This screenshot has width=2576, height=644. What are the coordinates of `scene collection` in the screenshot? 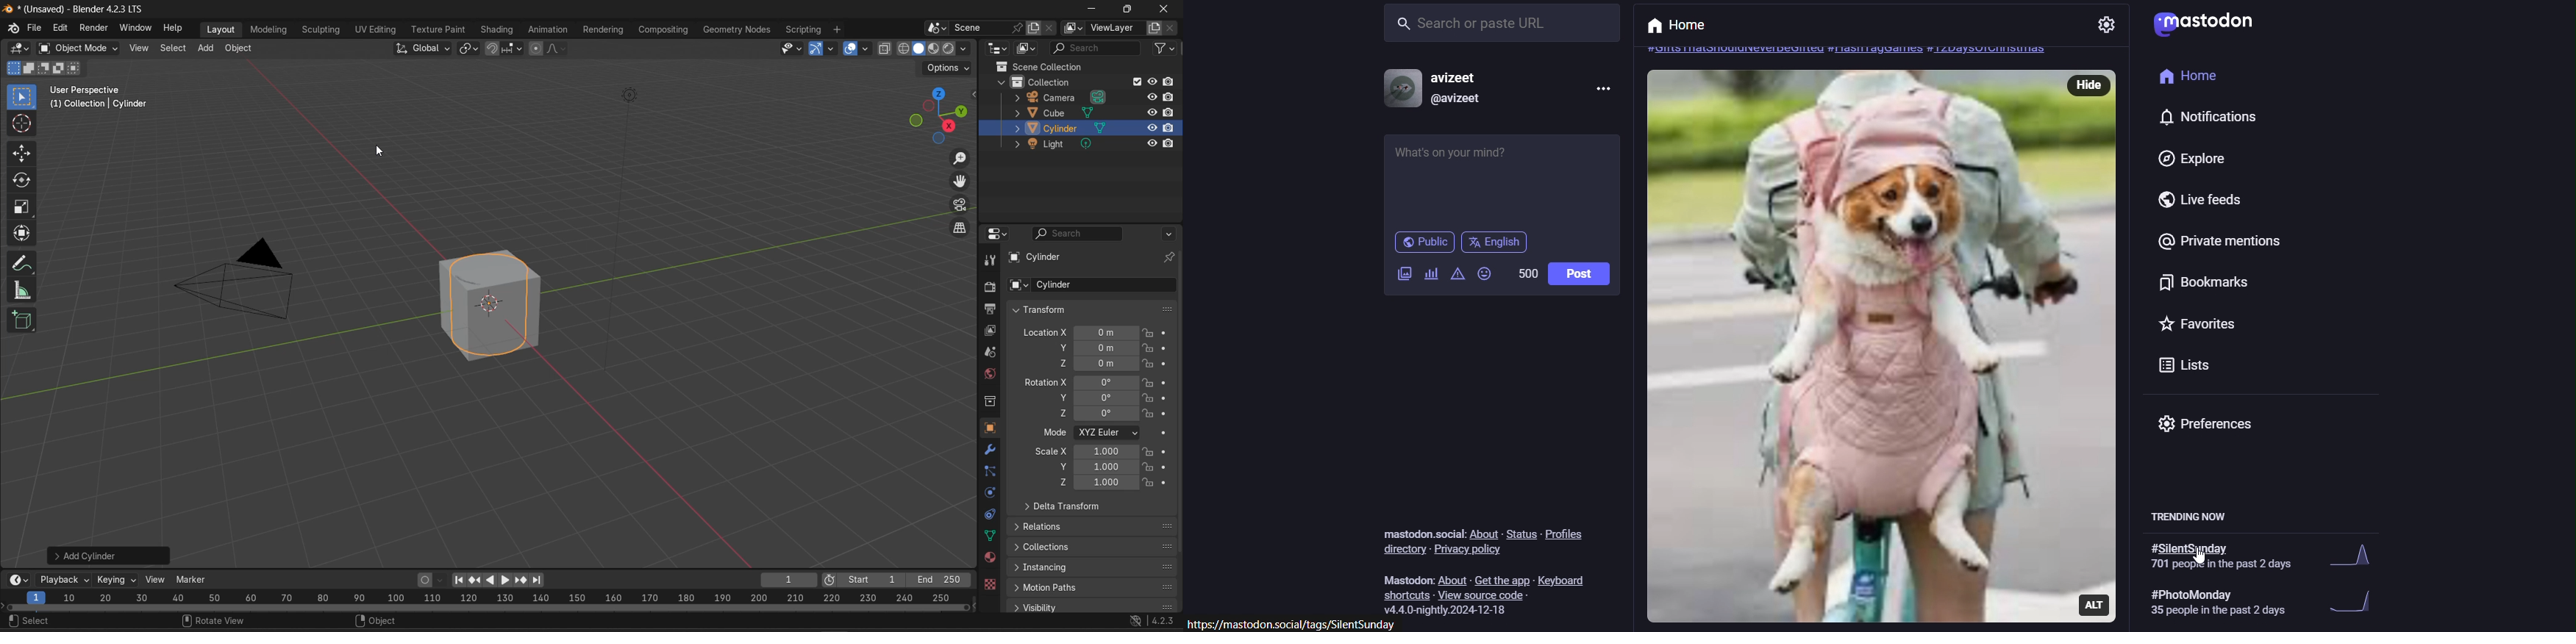 It's located at (1040, 66).